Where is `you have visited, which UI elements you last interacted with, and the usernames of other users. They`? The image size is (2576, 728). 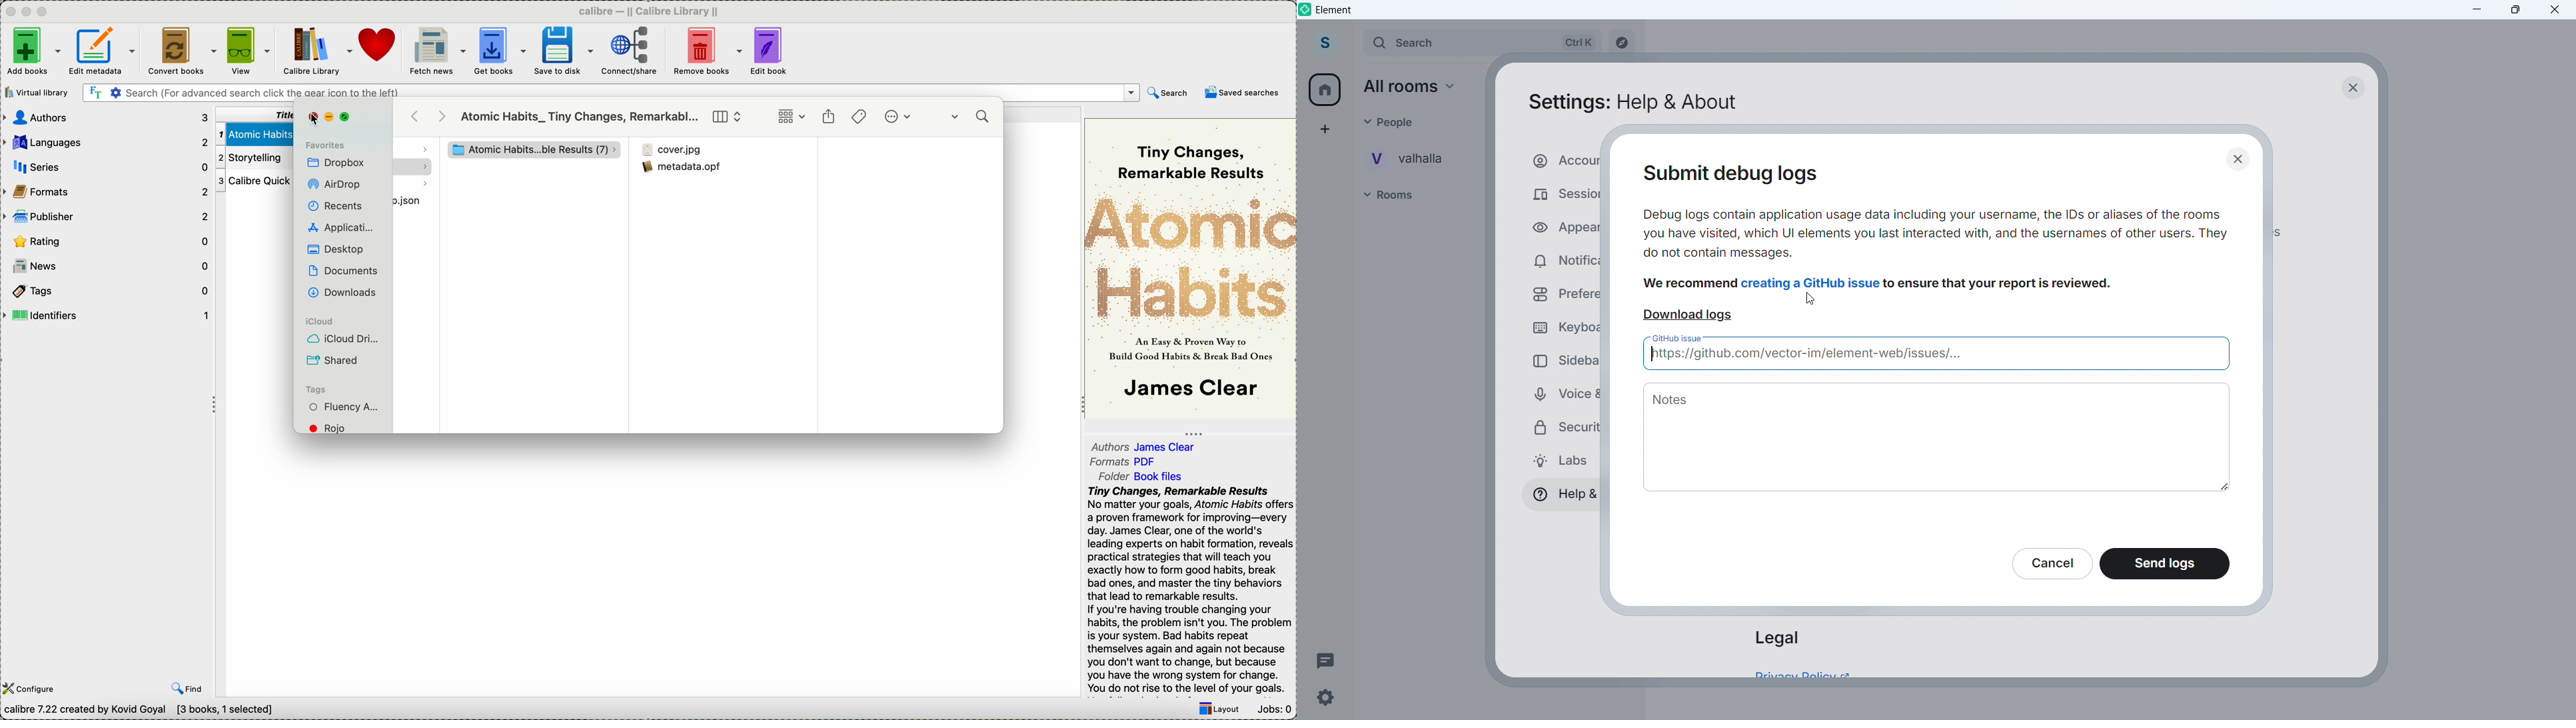 you have visited, which UI elements you last interacted with, and the usernames of other users. They is located at coordinates (1935, 235).